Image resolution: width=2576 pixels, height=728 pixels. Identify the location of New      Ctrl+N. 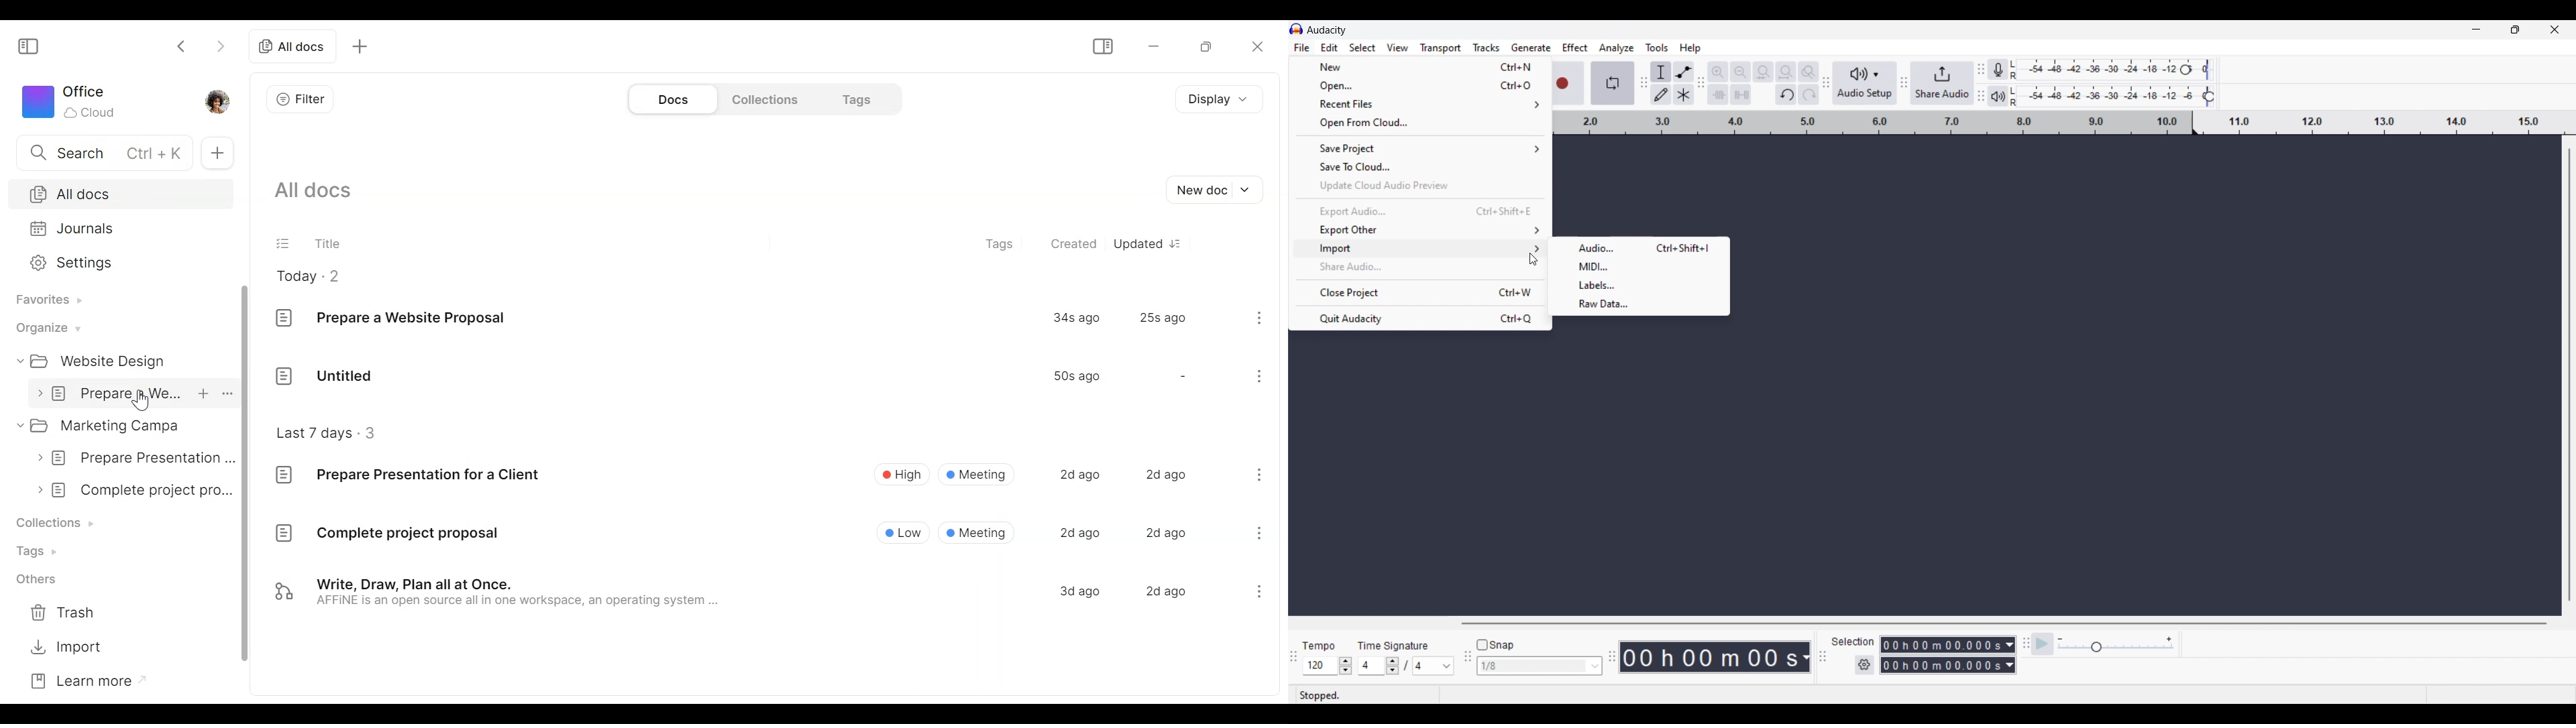
(1419, 67).